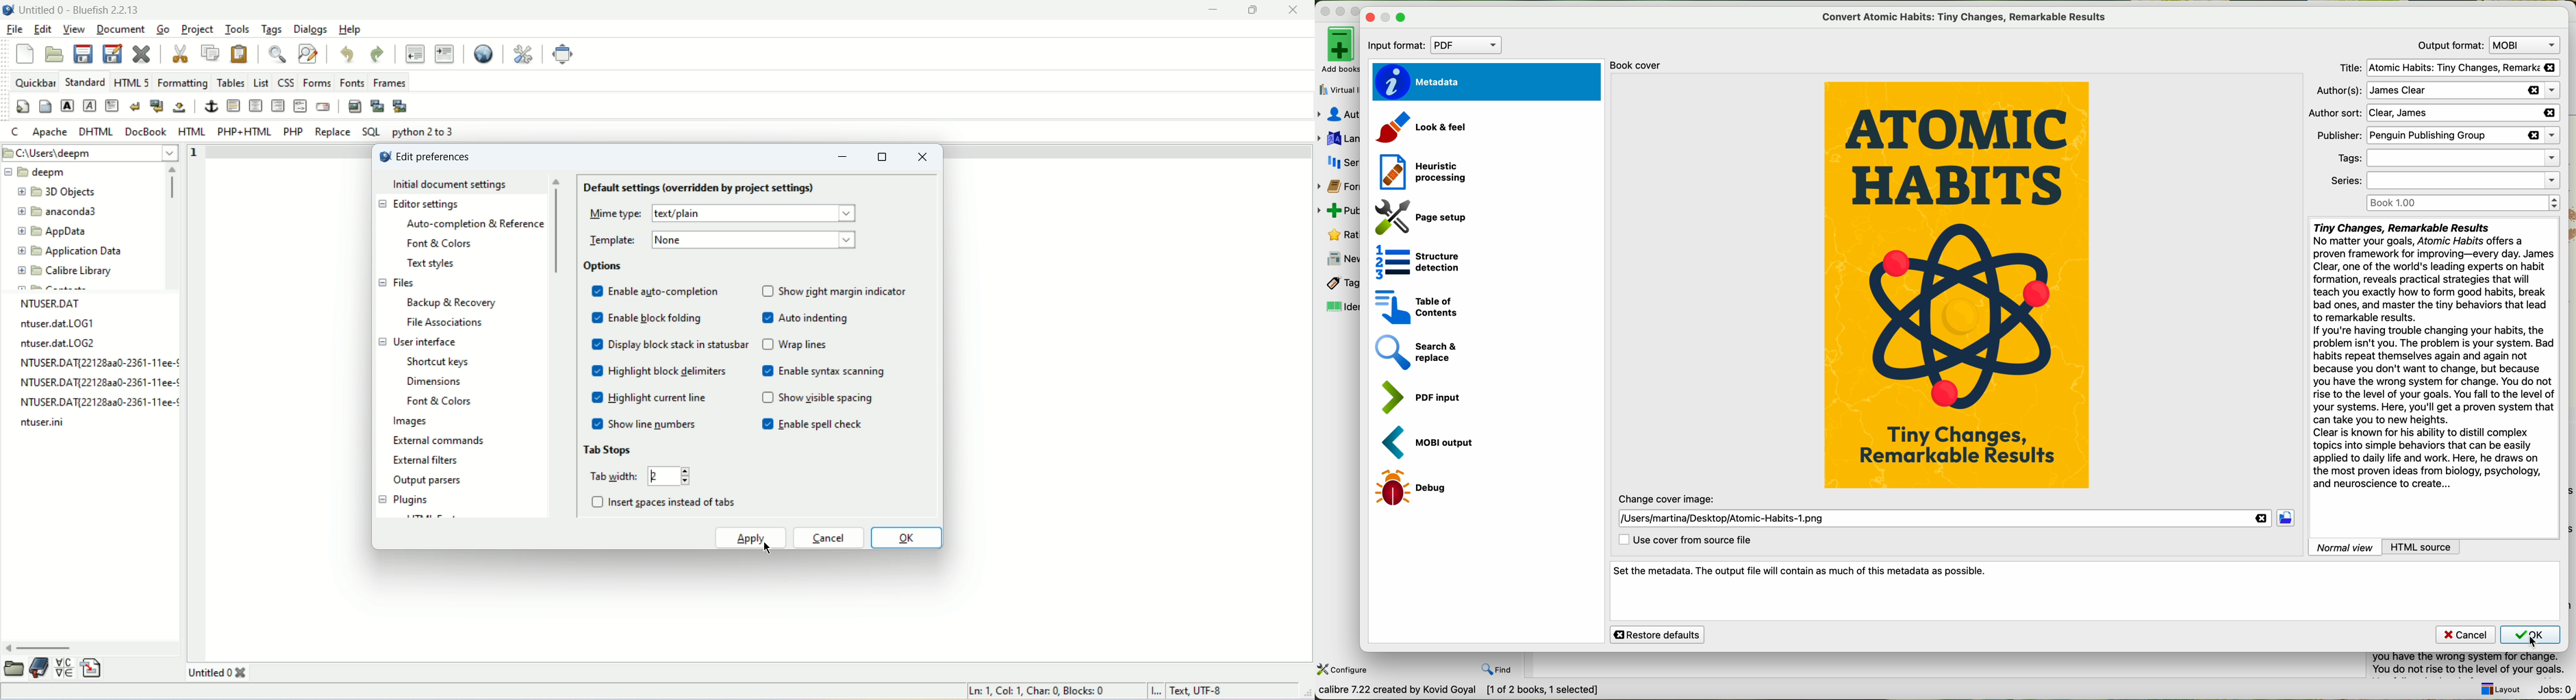 The image size is (2576, 700). What do you see at coordinates (49, 424) in the screenshot?
I see `ntuser.ini` at bounding box center [49, 424].